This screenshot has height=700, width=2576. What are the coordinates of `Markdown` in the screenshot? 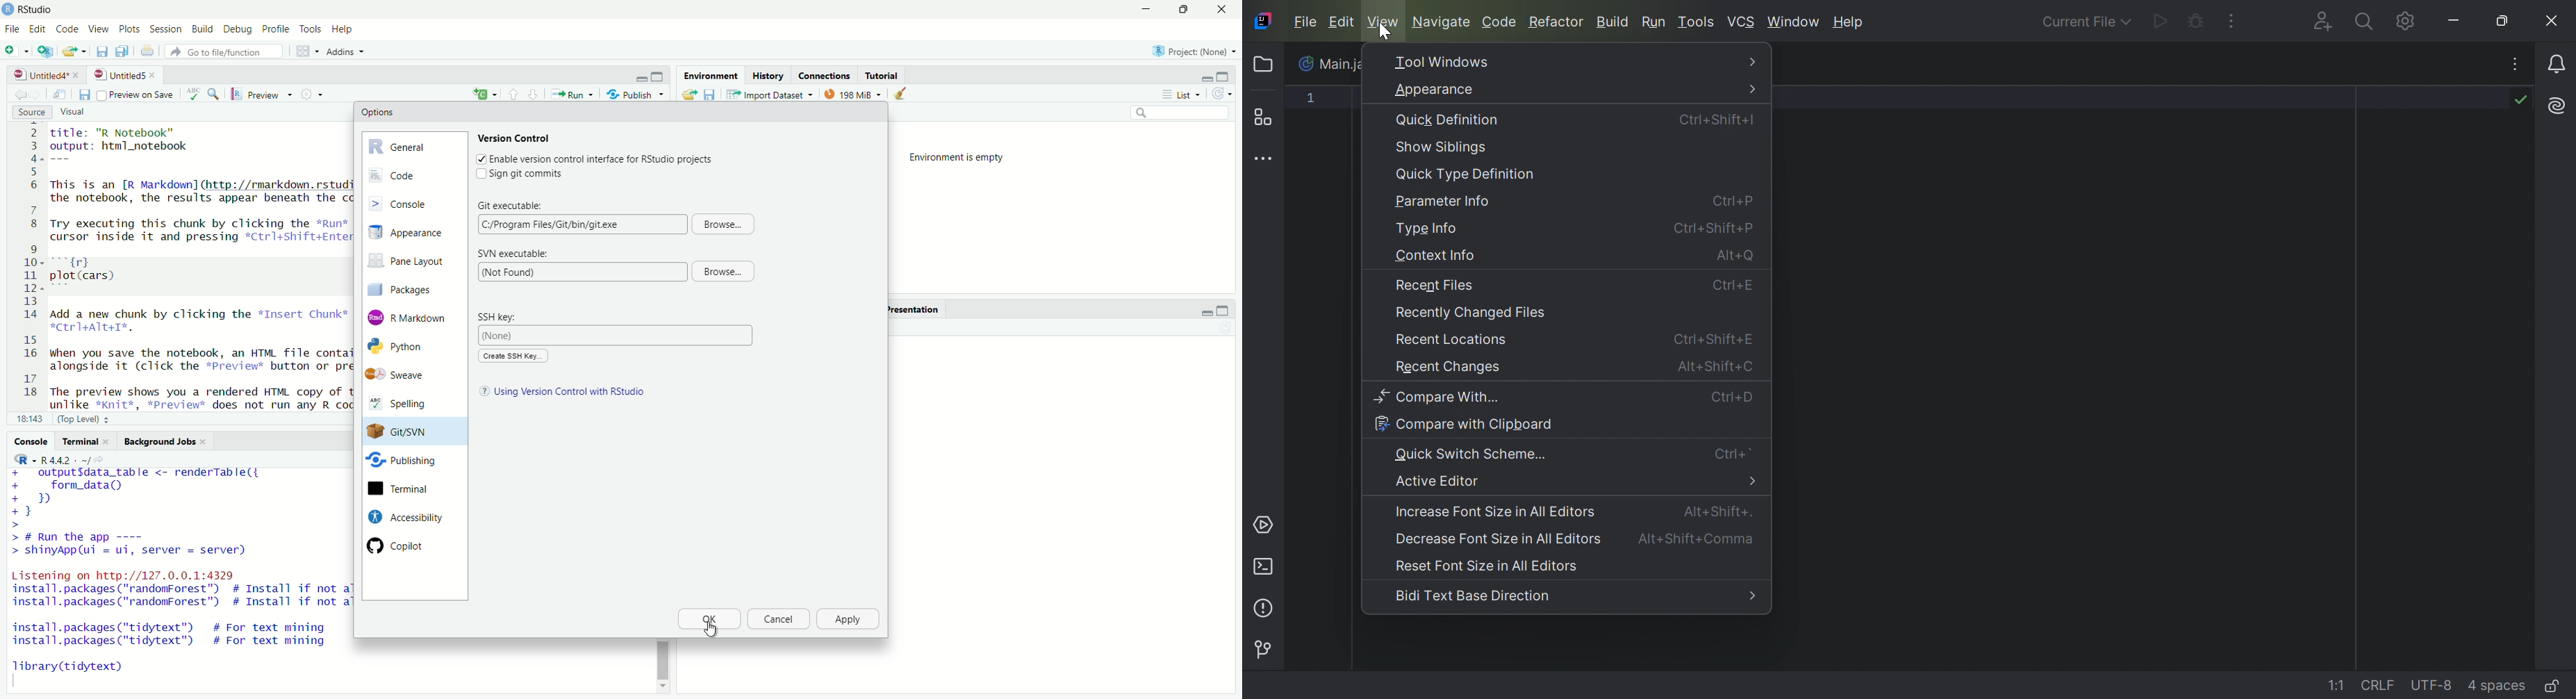 It's located at (410, 316).